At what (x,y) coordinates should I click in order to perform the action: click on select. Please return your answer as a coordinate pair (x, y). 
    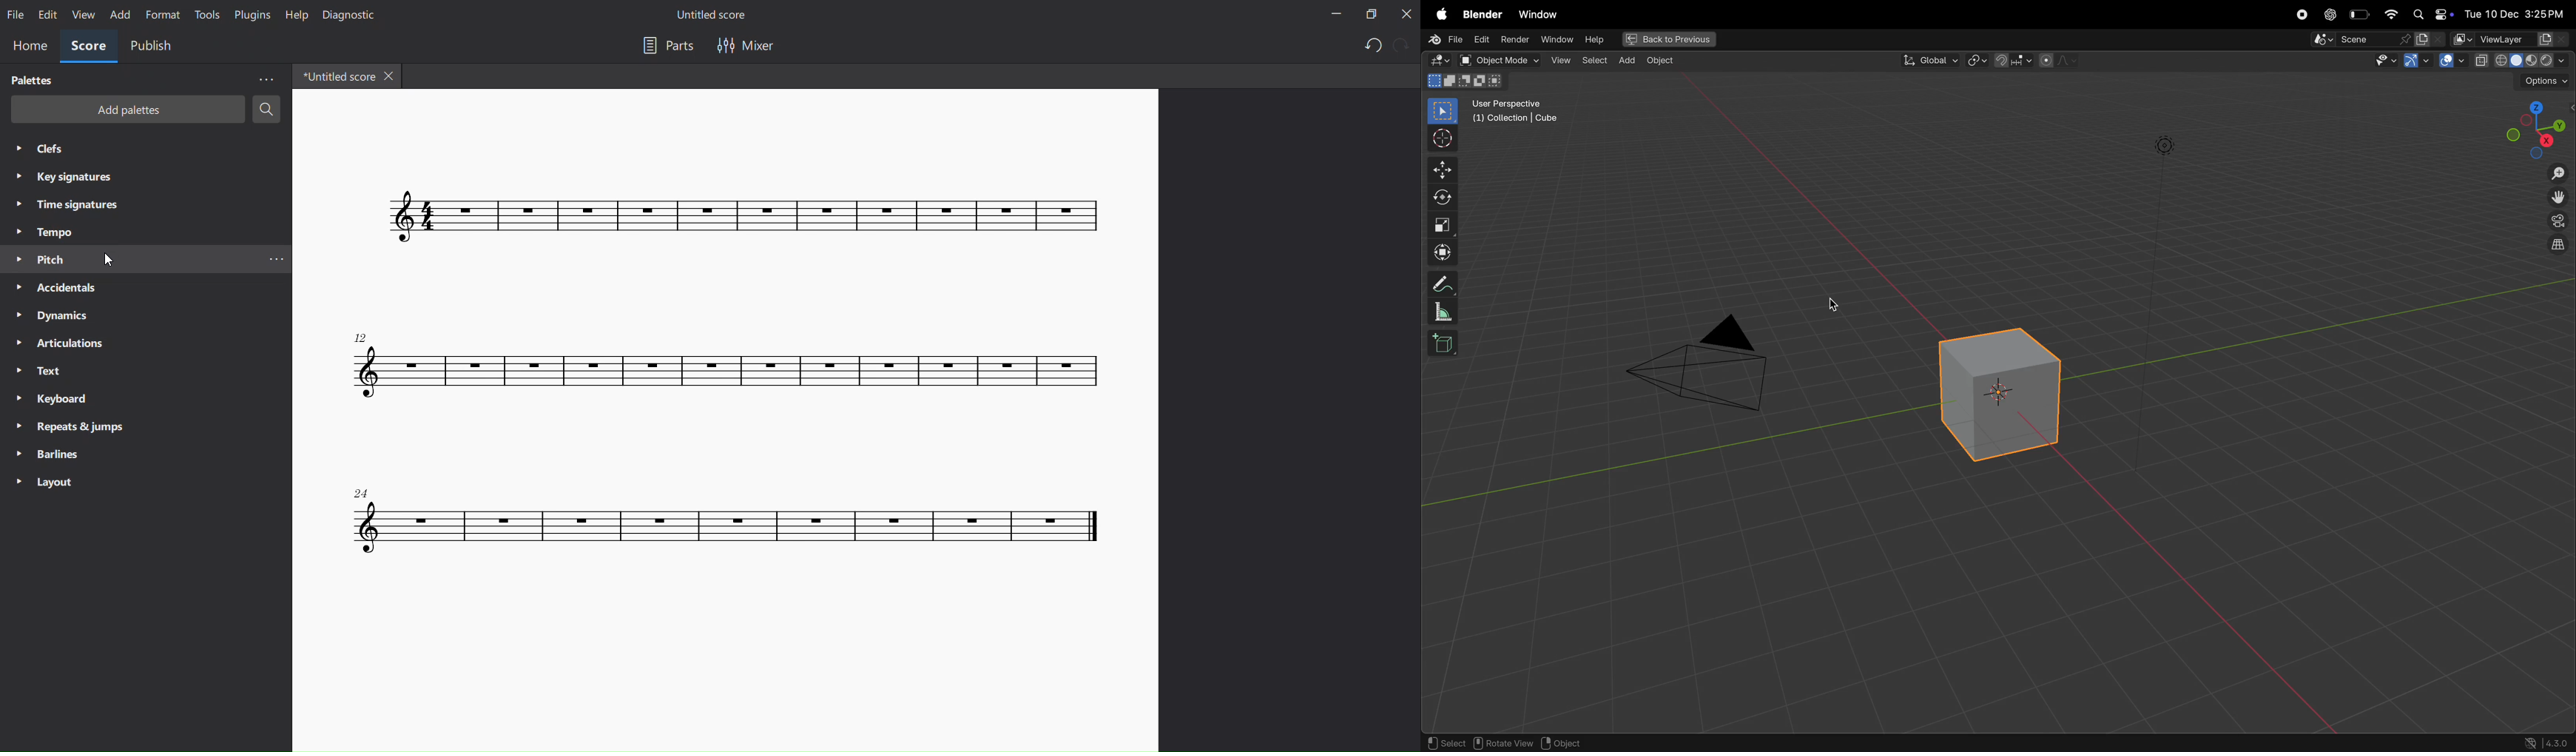
    Looking at the image, I should click on (1446, 741).